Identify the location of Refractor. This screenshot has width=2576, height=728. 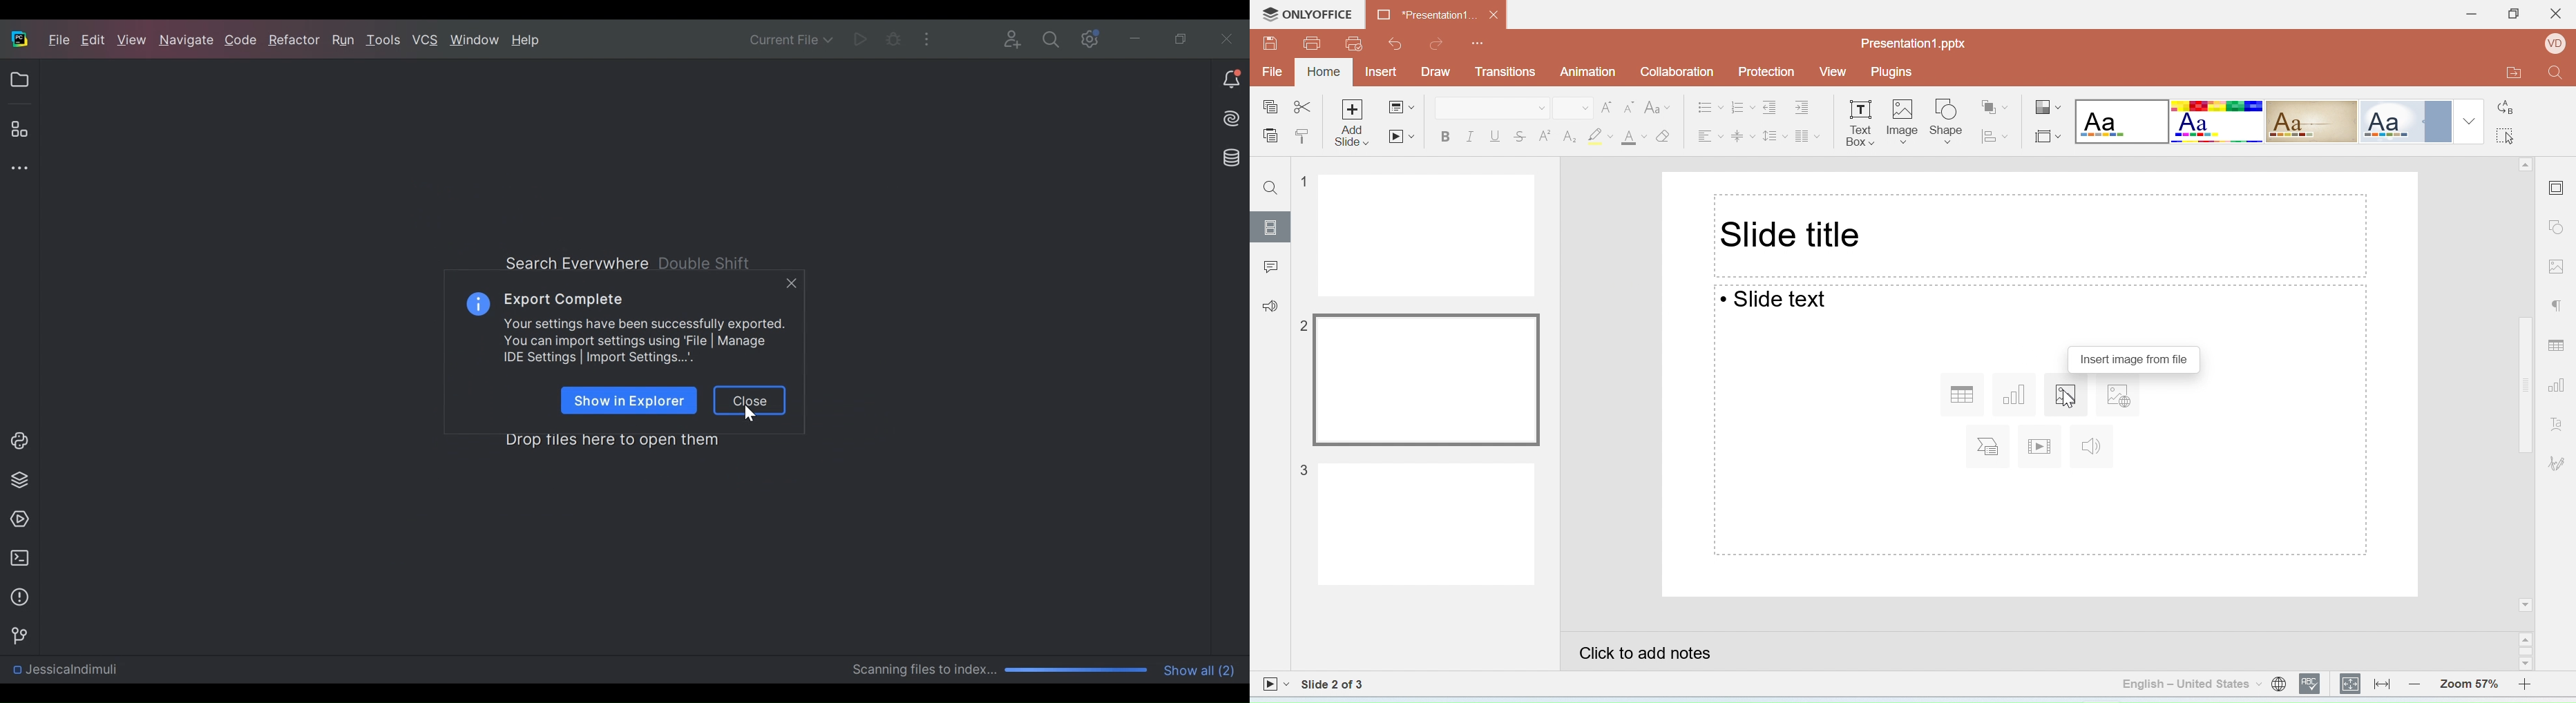
(294, 43).